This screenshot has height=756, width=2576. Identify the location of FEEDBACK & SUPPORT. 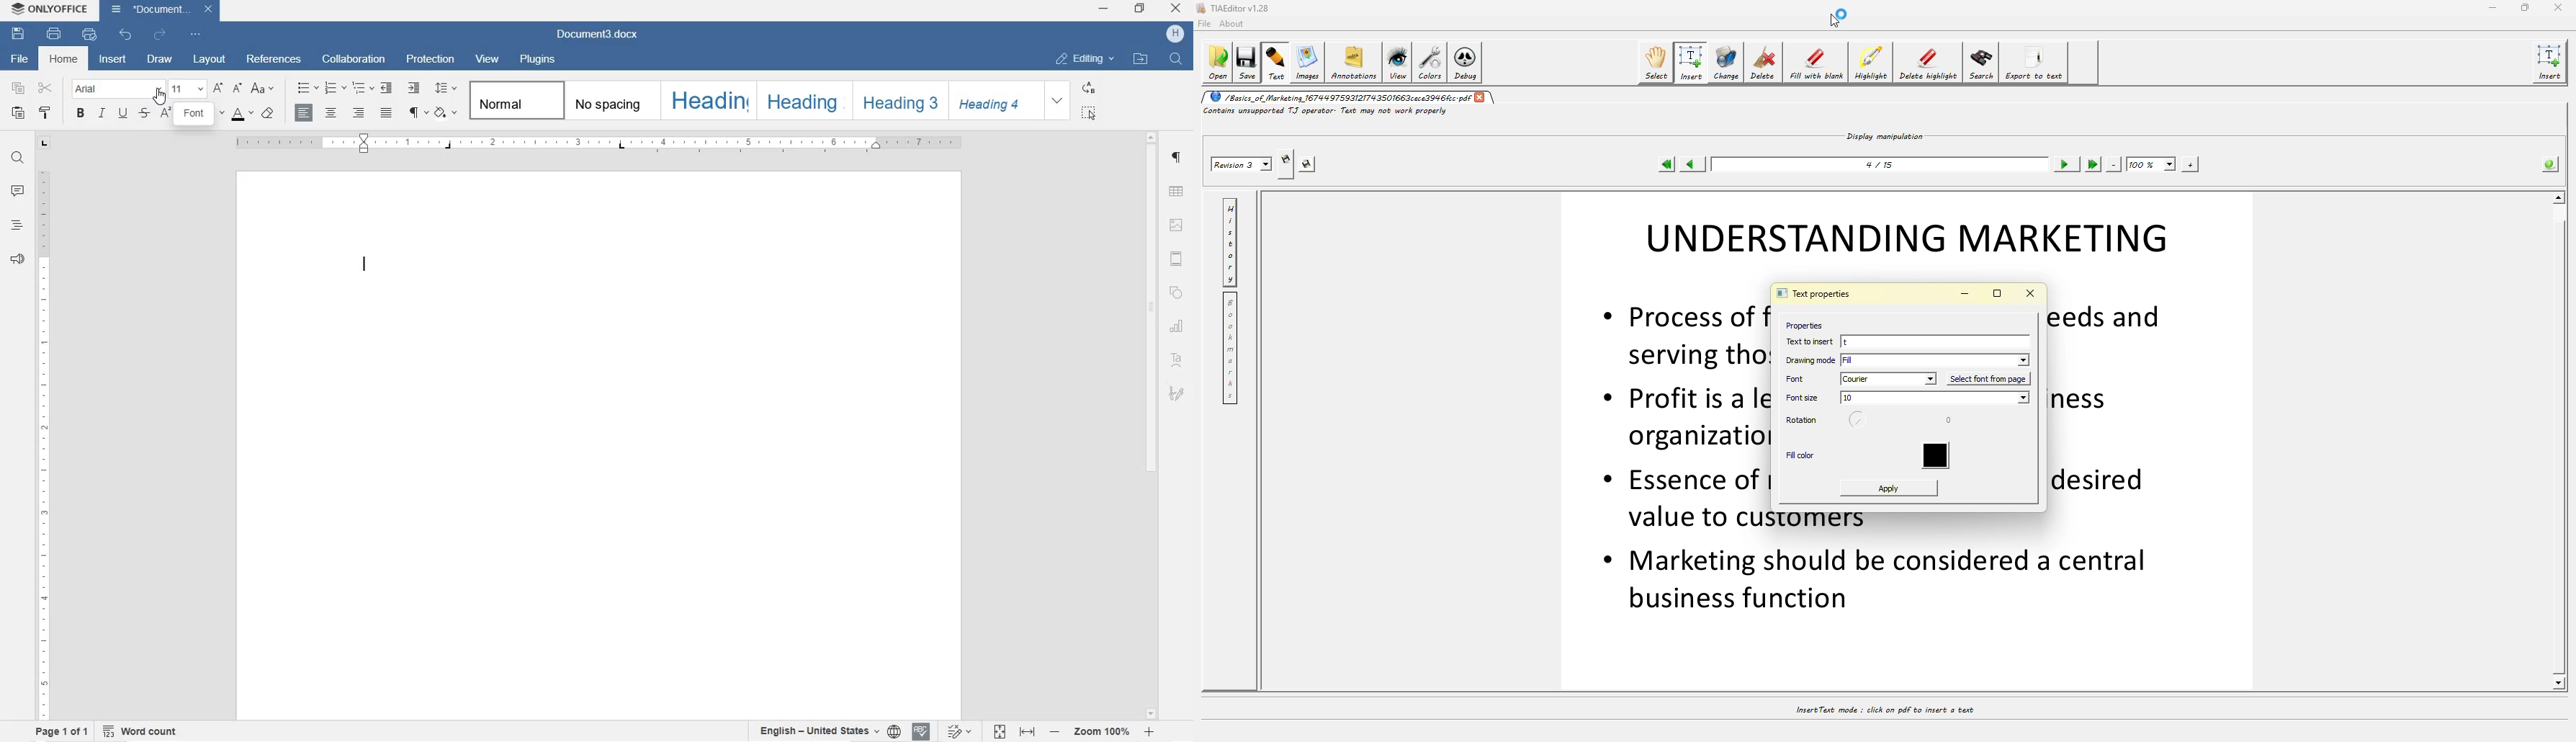
(18, 259).